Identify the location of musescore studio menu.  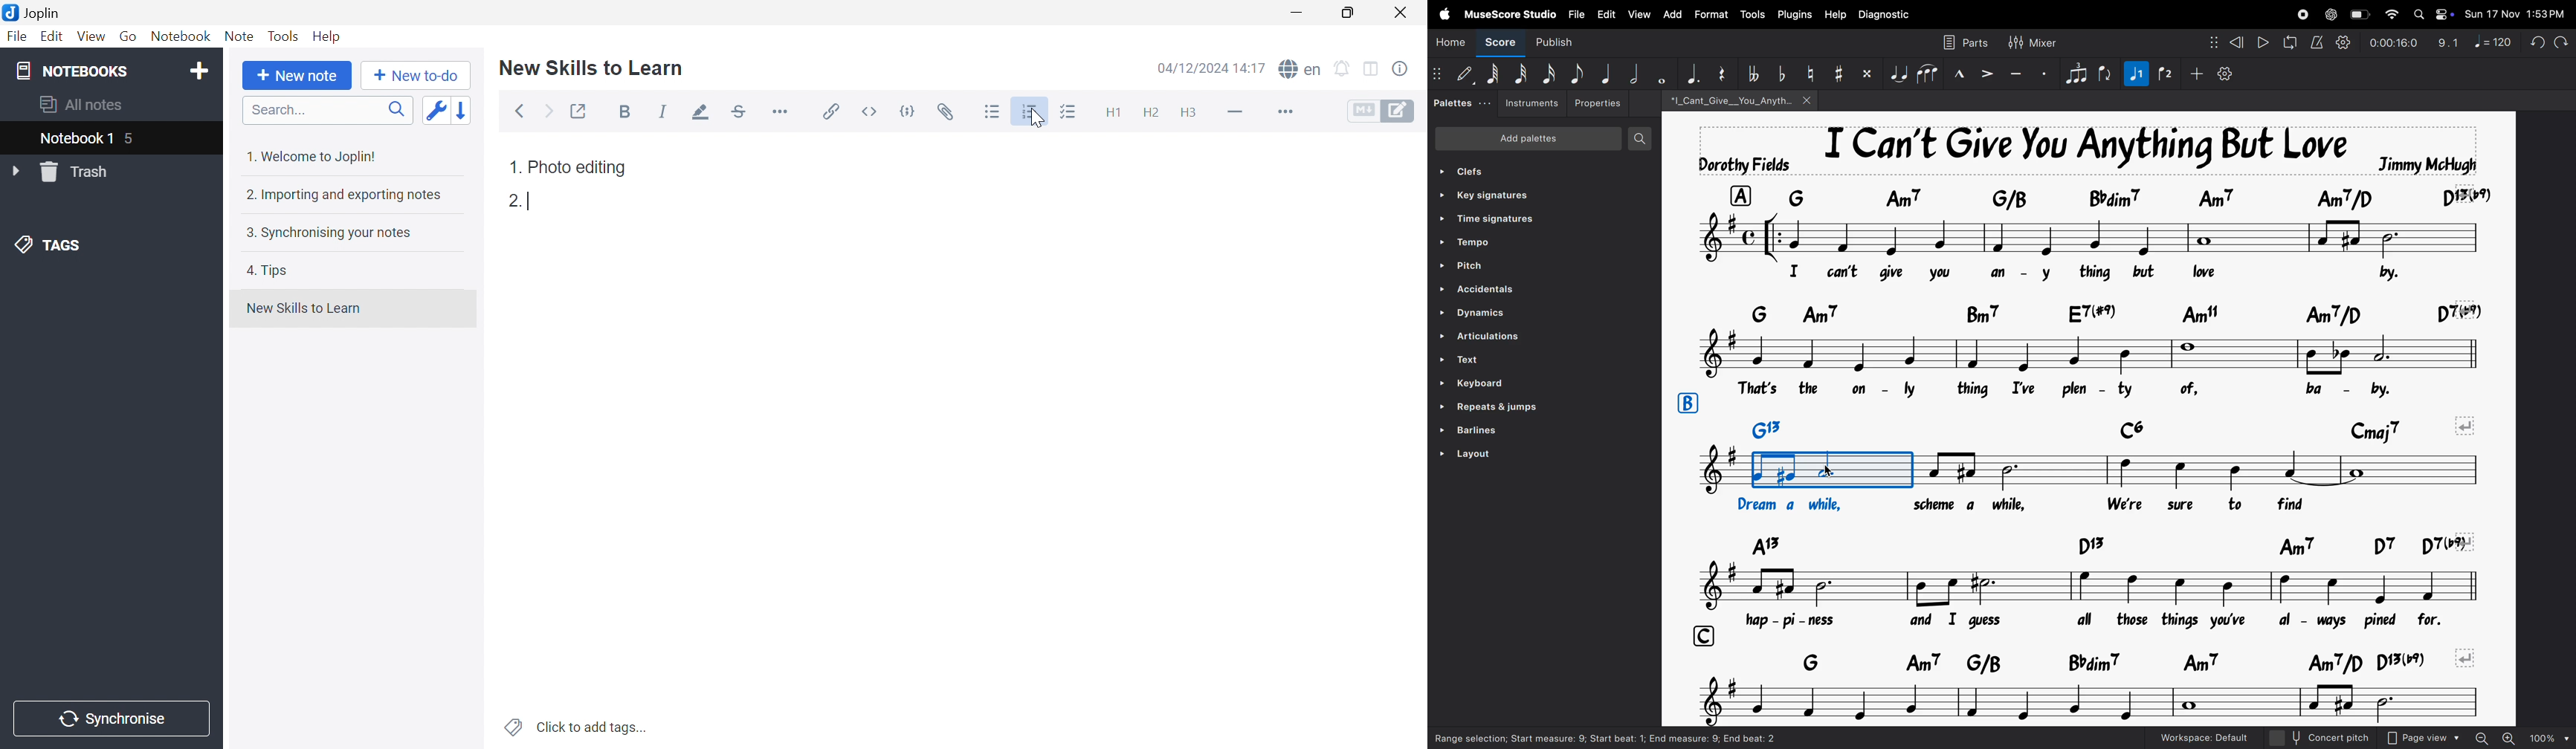
(1510, 15).